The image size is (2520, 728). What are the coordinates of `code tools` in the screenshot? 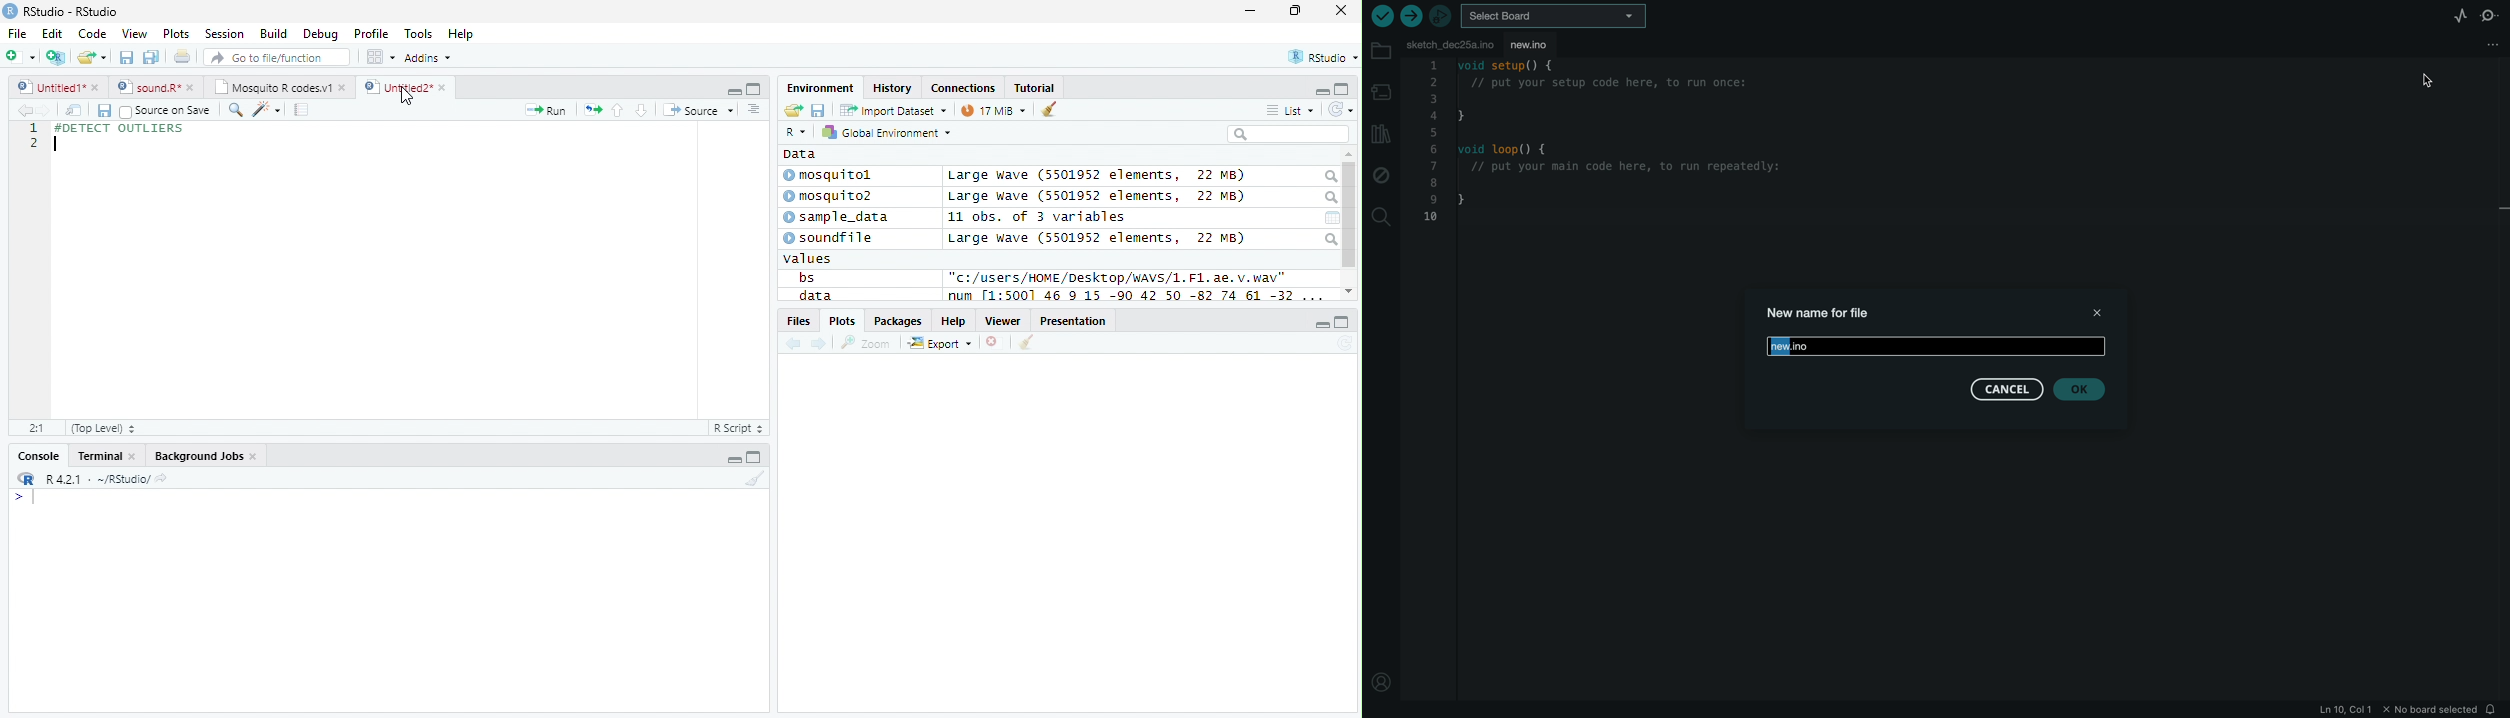 It's located at (267, 110).